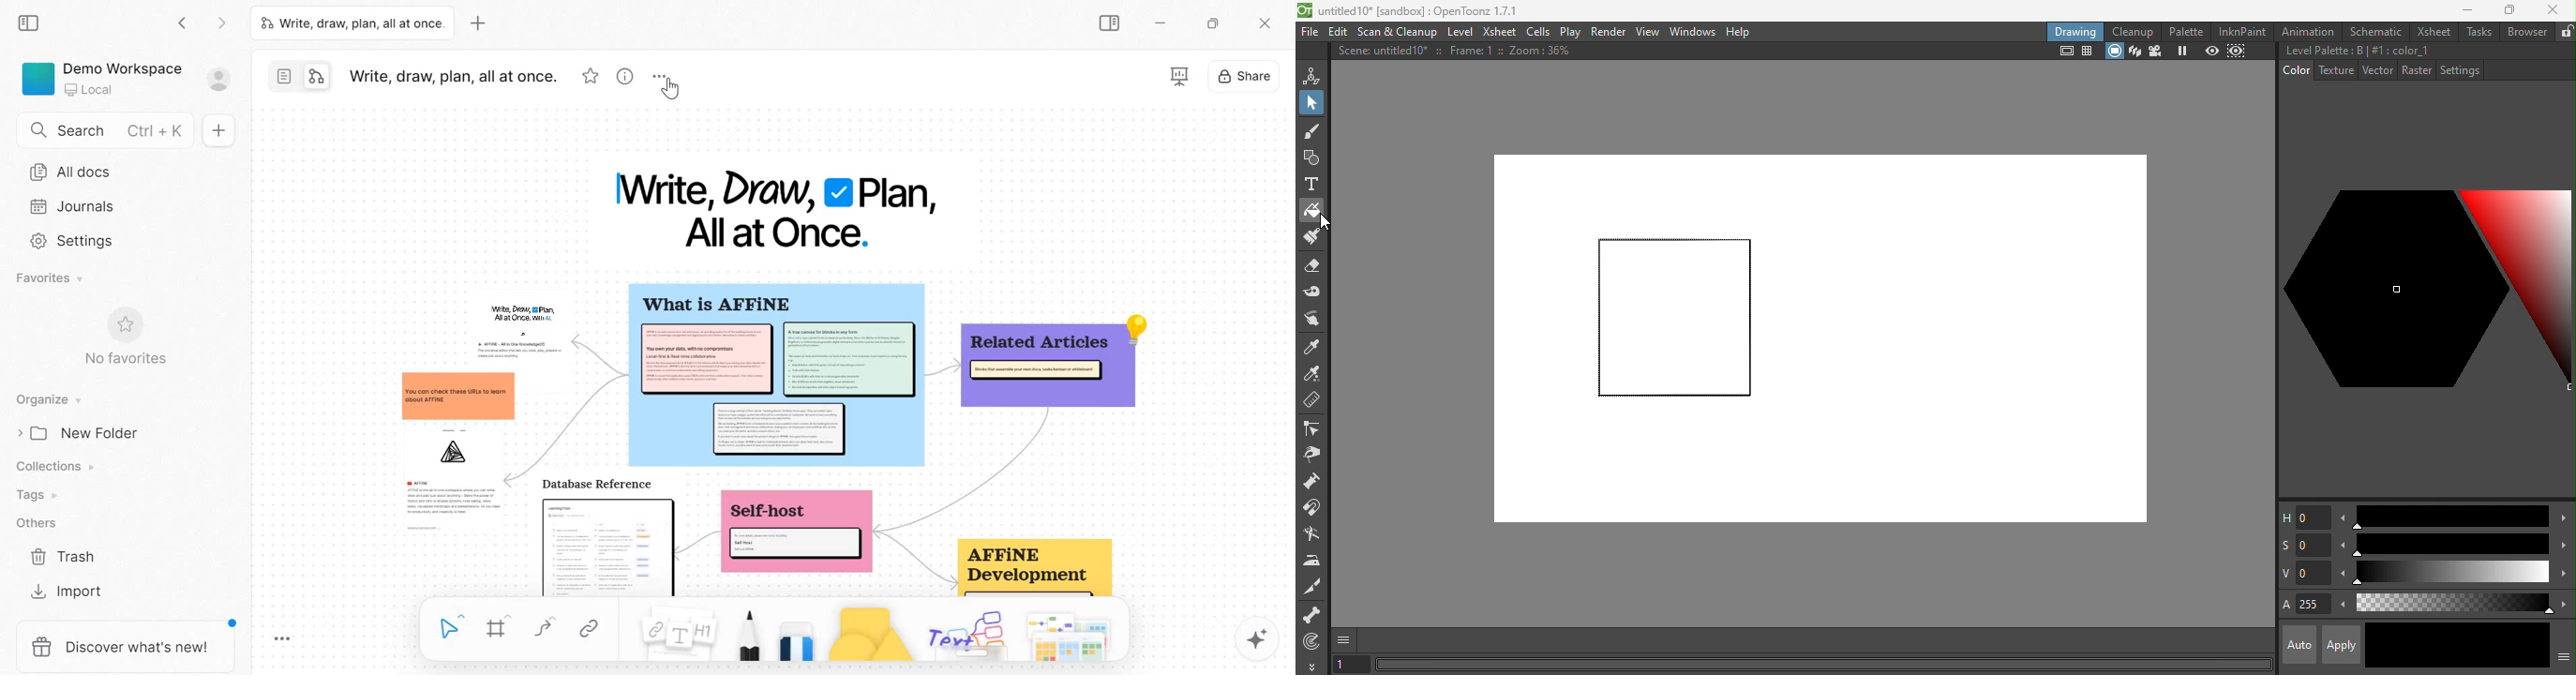  I want to click on Increase, so click(2563, 520).